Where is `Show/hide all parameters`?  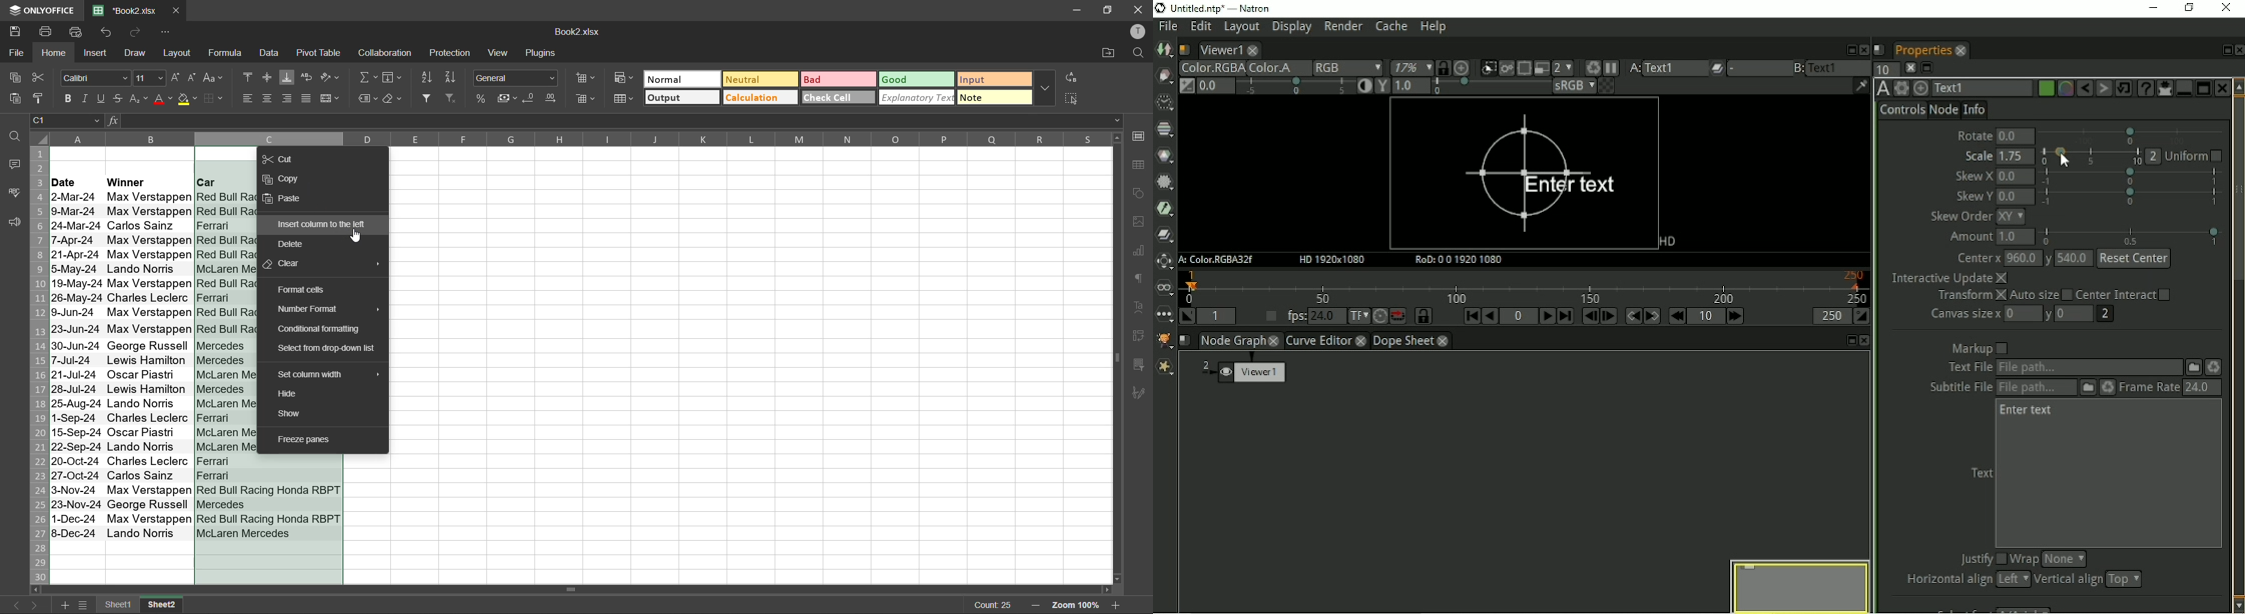 Show/hide all parameters is located at coordinates (2164, 89).